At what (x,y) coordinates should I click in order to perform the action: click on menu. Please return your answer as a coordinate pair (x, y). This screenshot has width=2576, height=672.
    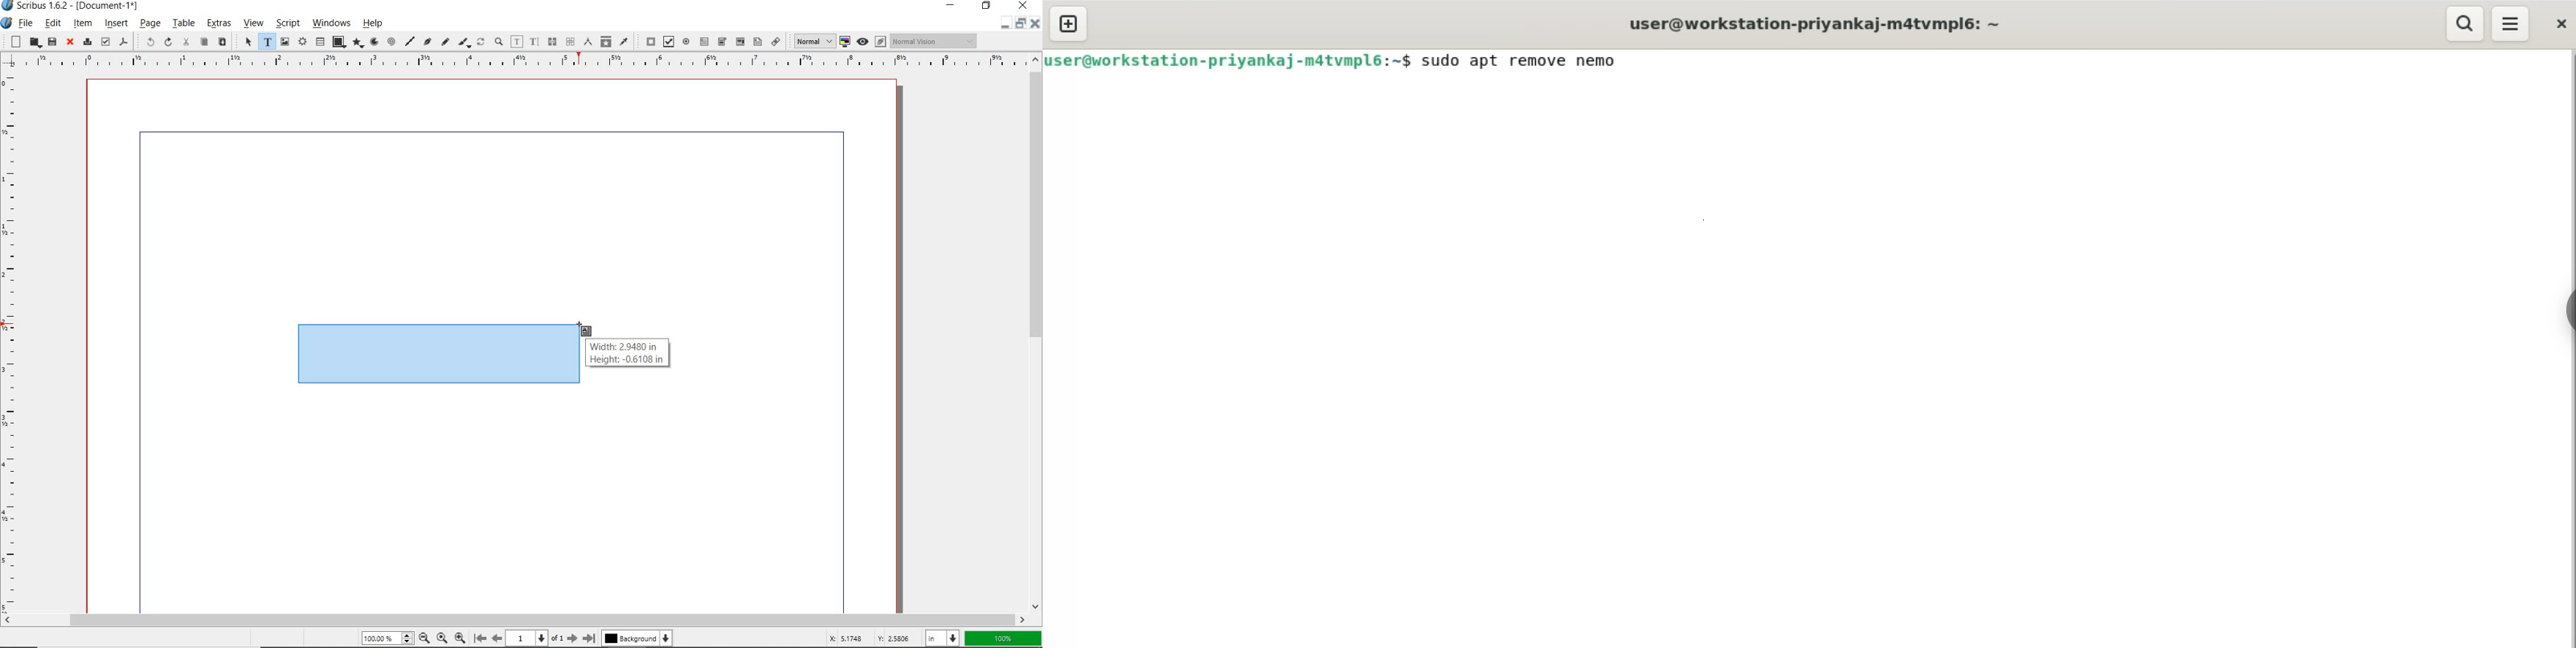
    Looking at the image, I should click on (2513, 25).